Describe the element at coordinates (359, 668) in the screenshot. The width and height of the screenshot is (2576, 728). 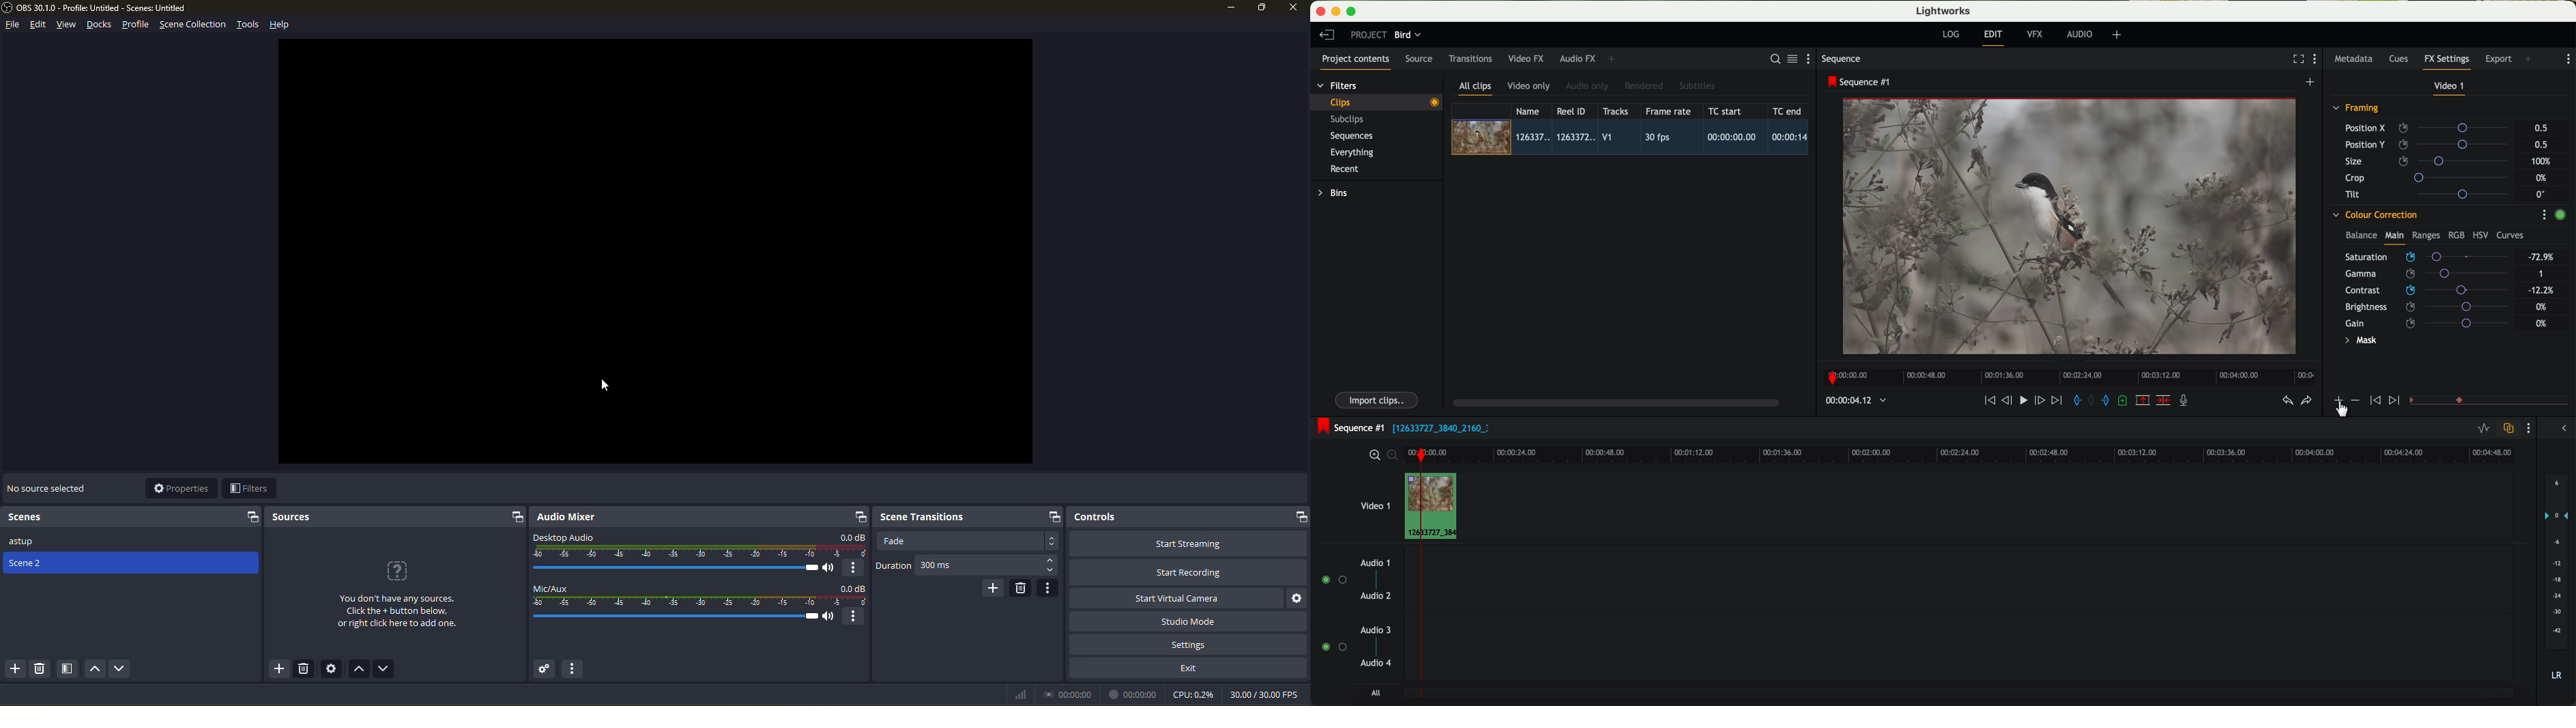
I see `move source up` at that location.